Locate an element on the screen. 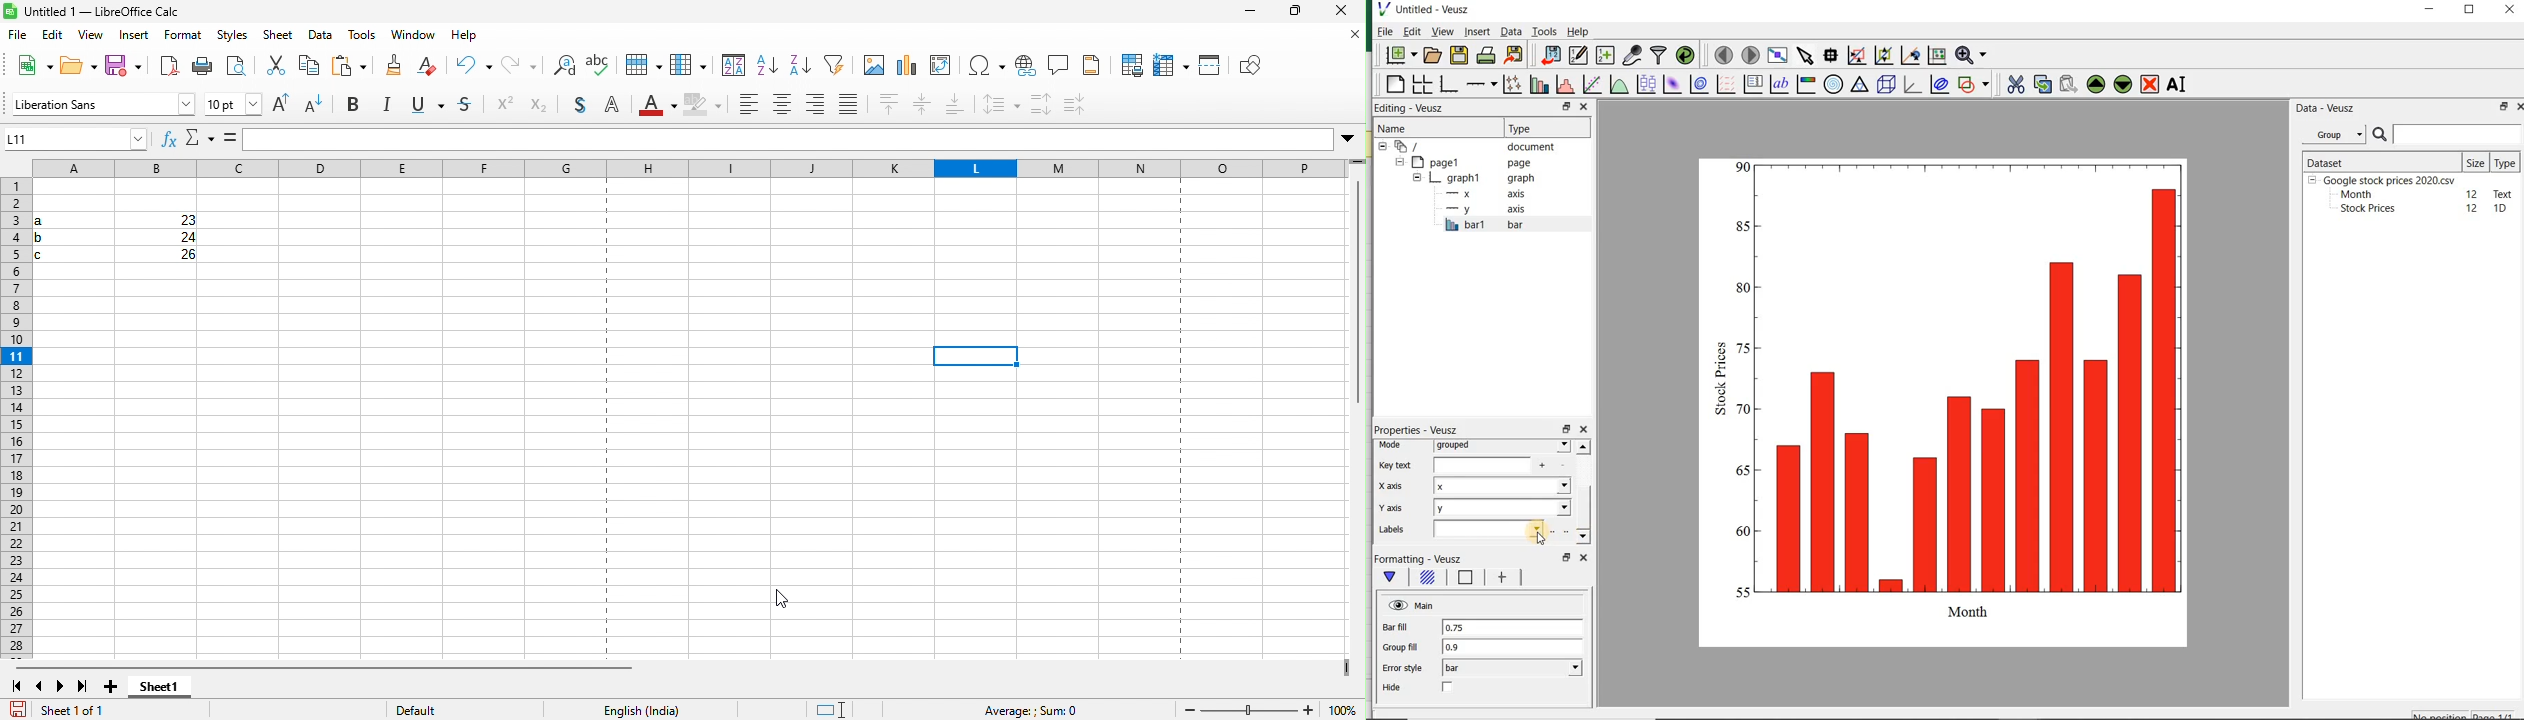 The width and height of the screenshot is (2548, 728). file is located at coordinates (18, 36).